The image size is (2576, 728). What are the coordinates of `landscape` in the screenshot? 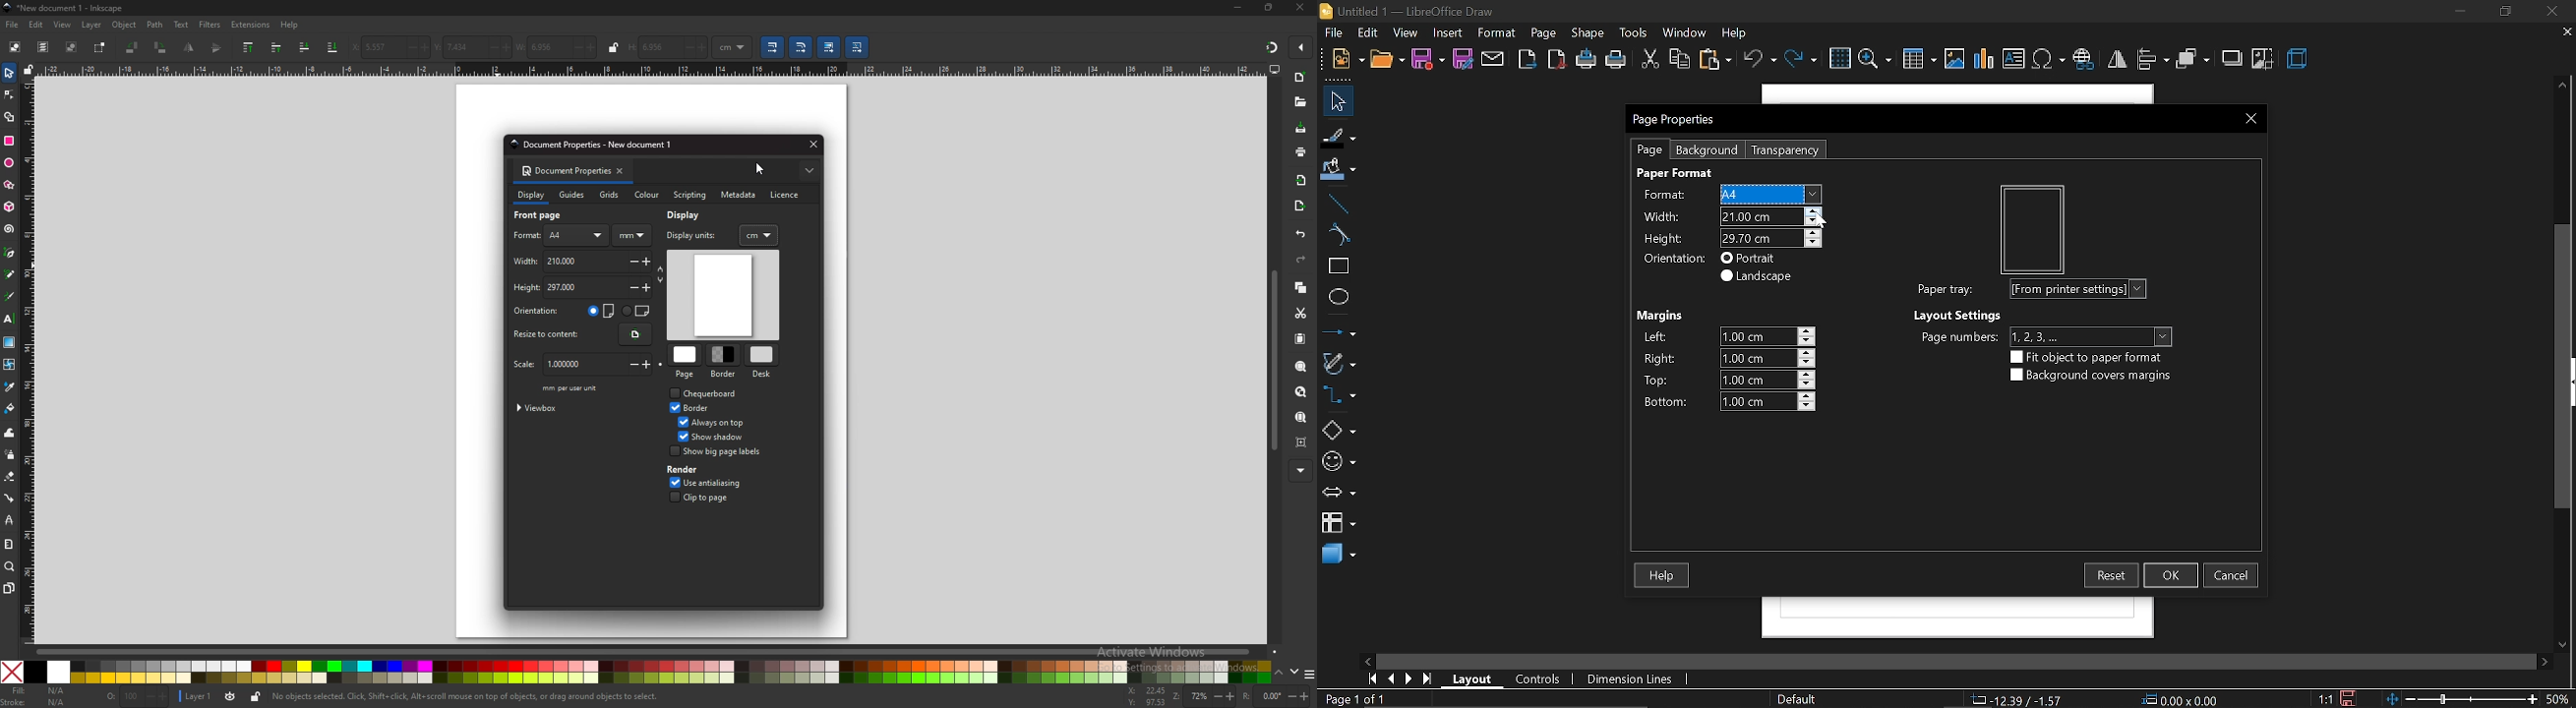 It's located at (636, 309).